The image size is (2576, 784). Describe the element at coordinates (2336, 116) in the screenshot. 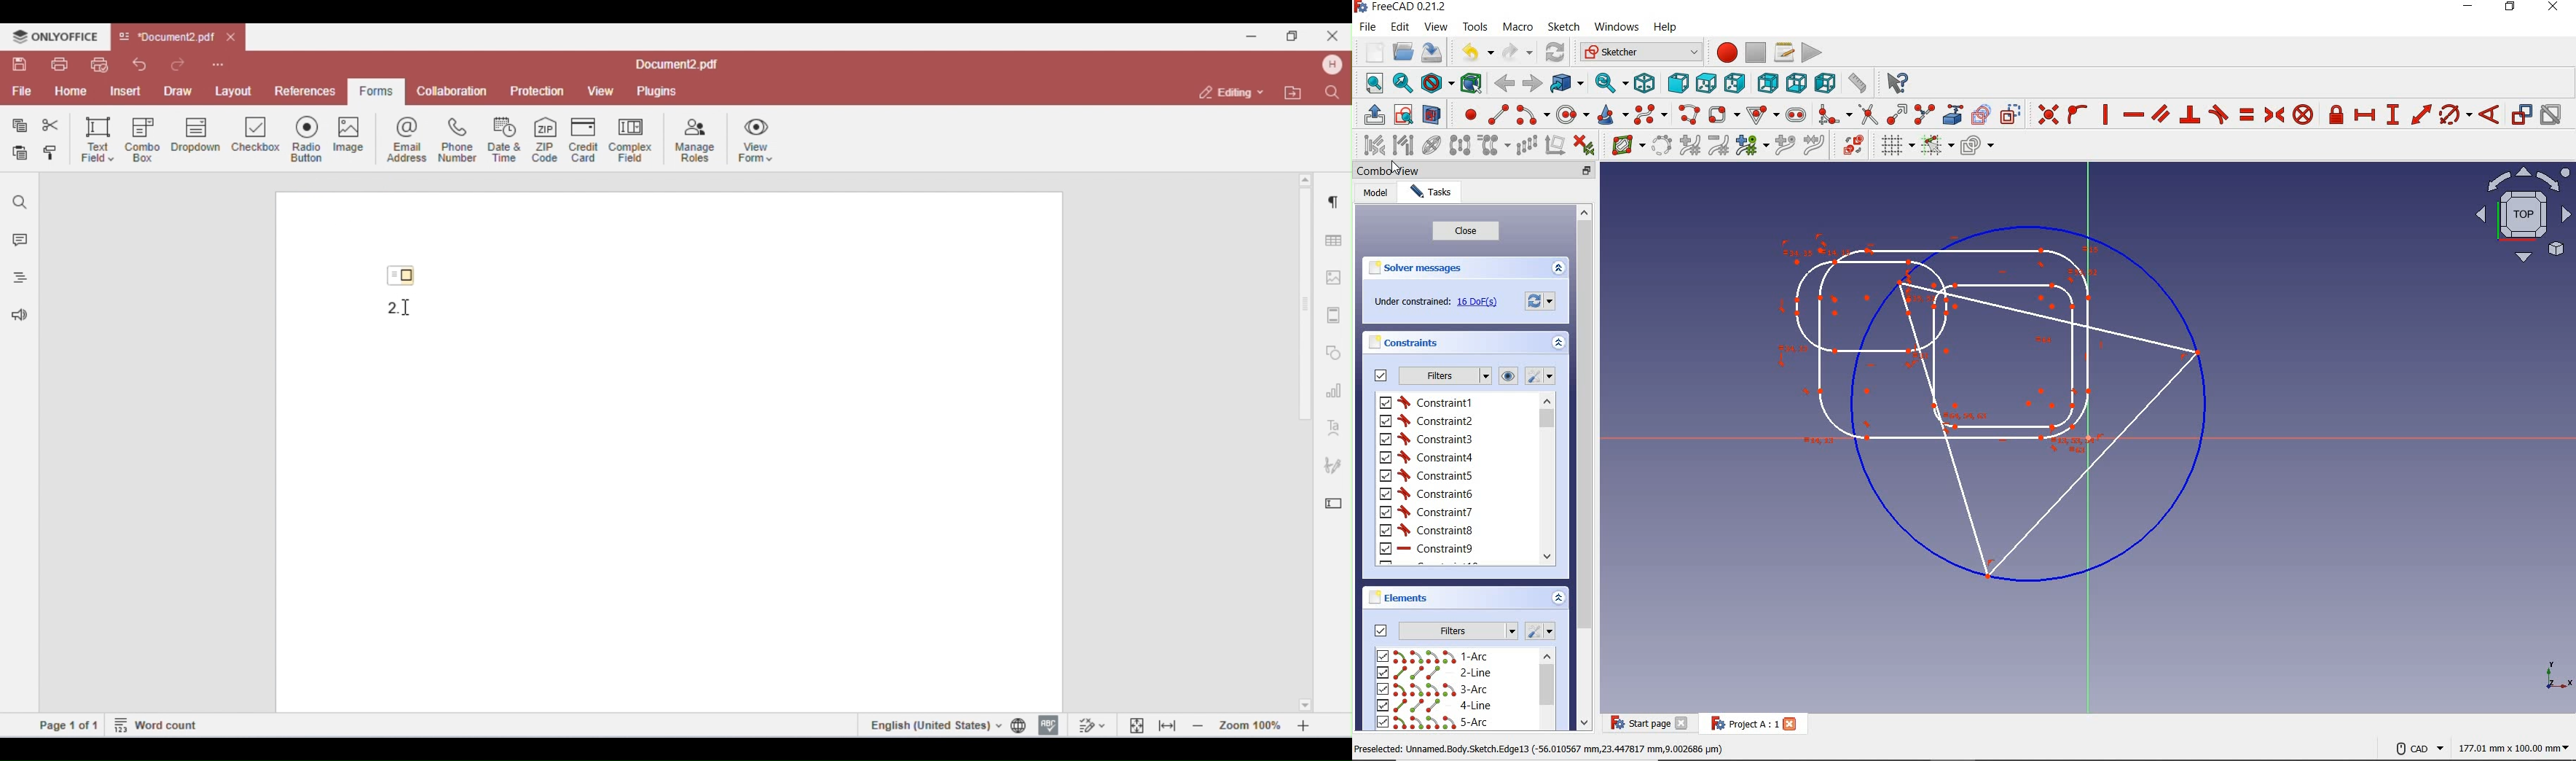

I see `constrain lock` at that location.